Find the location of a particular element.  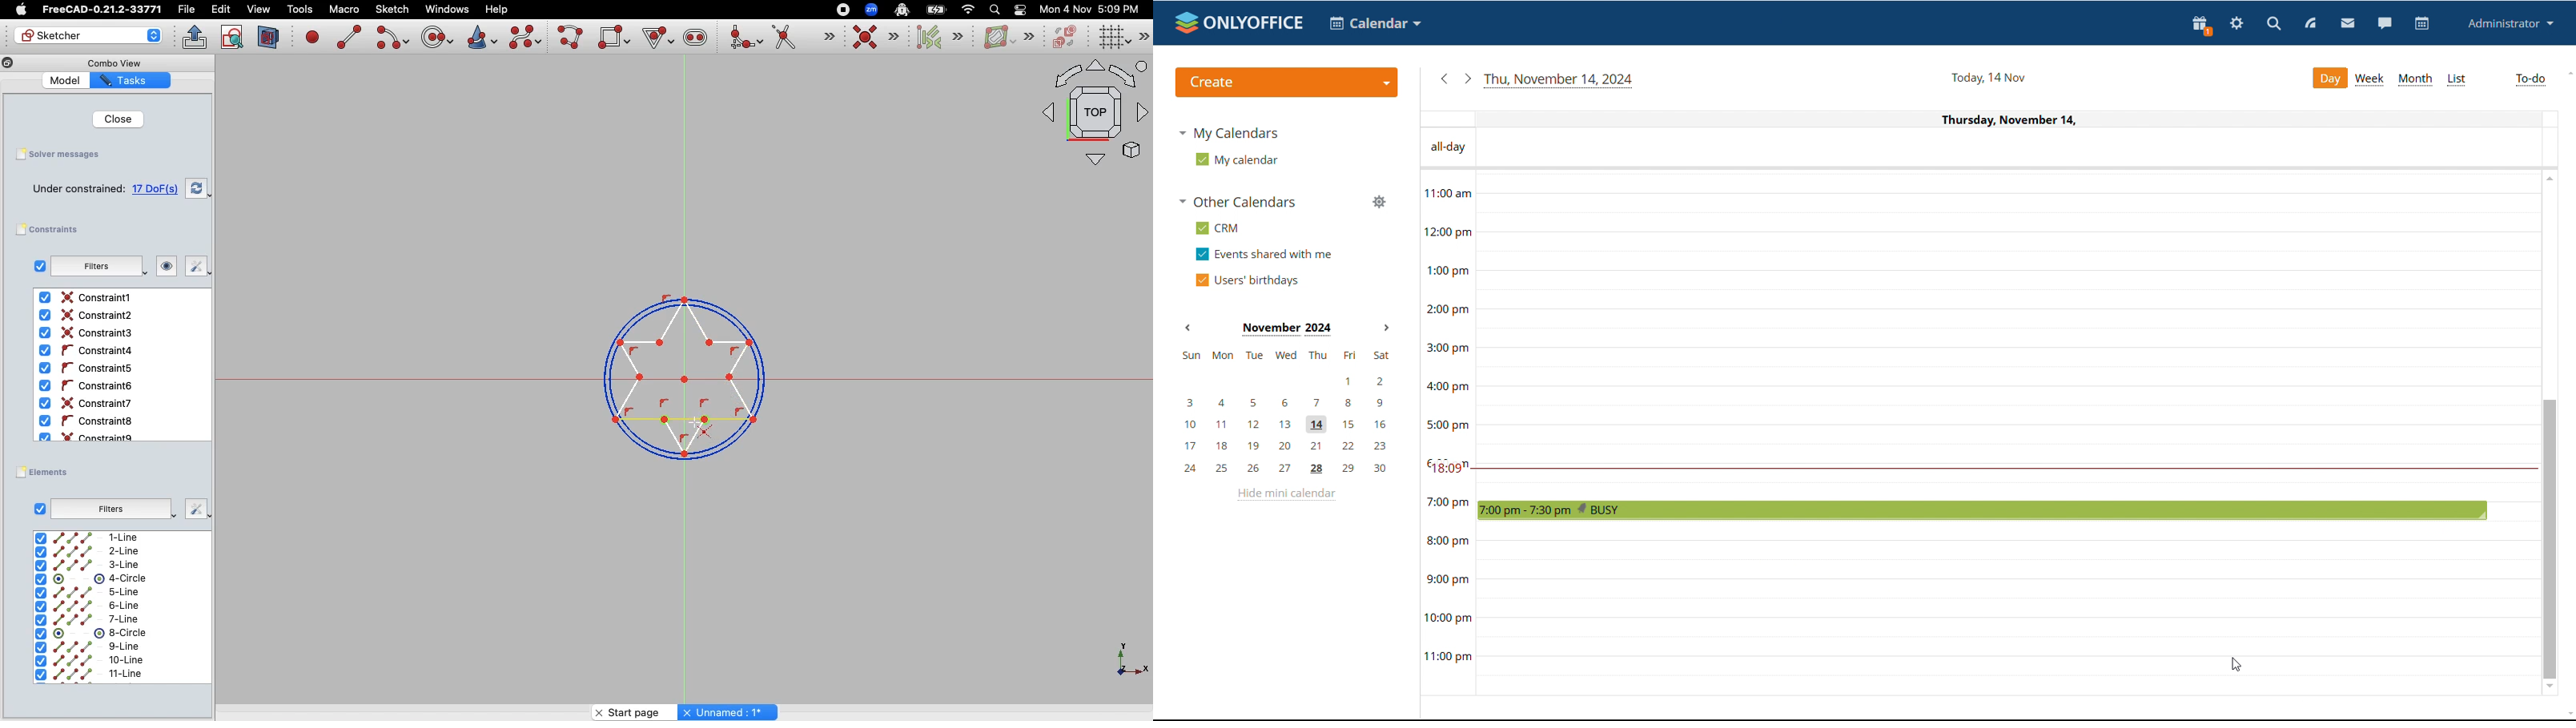

Create point is located at coordinates (313, 36).